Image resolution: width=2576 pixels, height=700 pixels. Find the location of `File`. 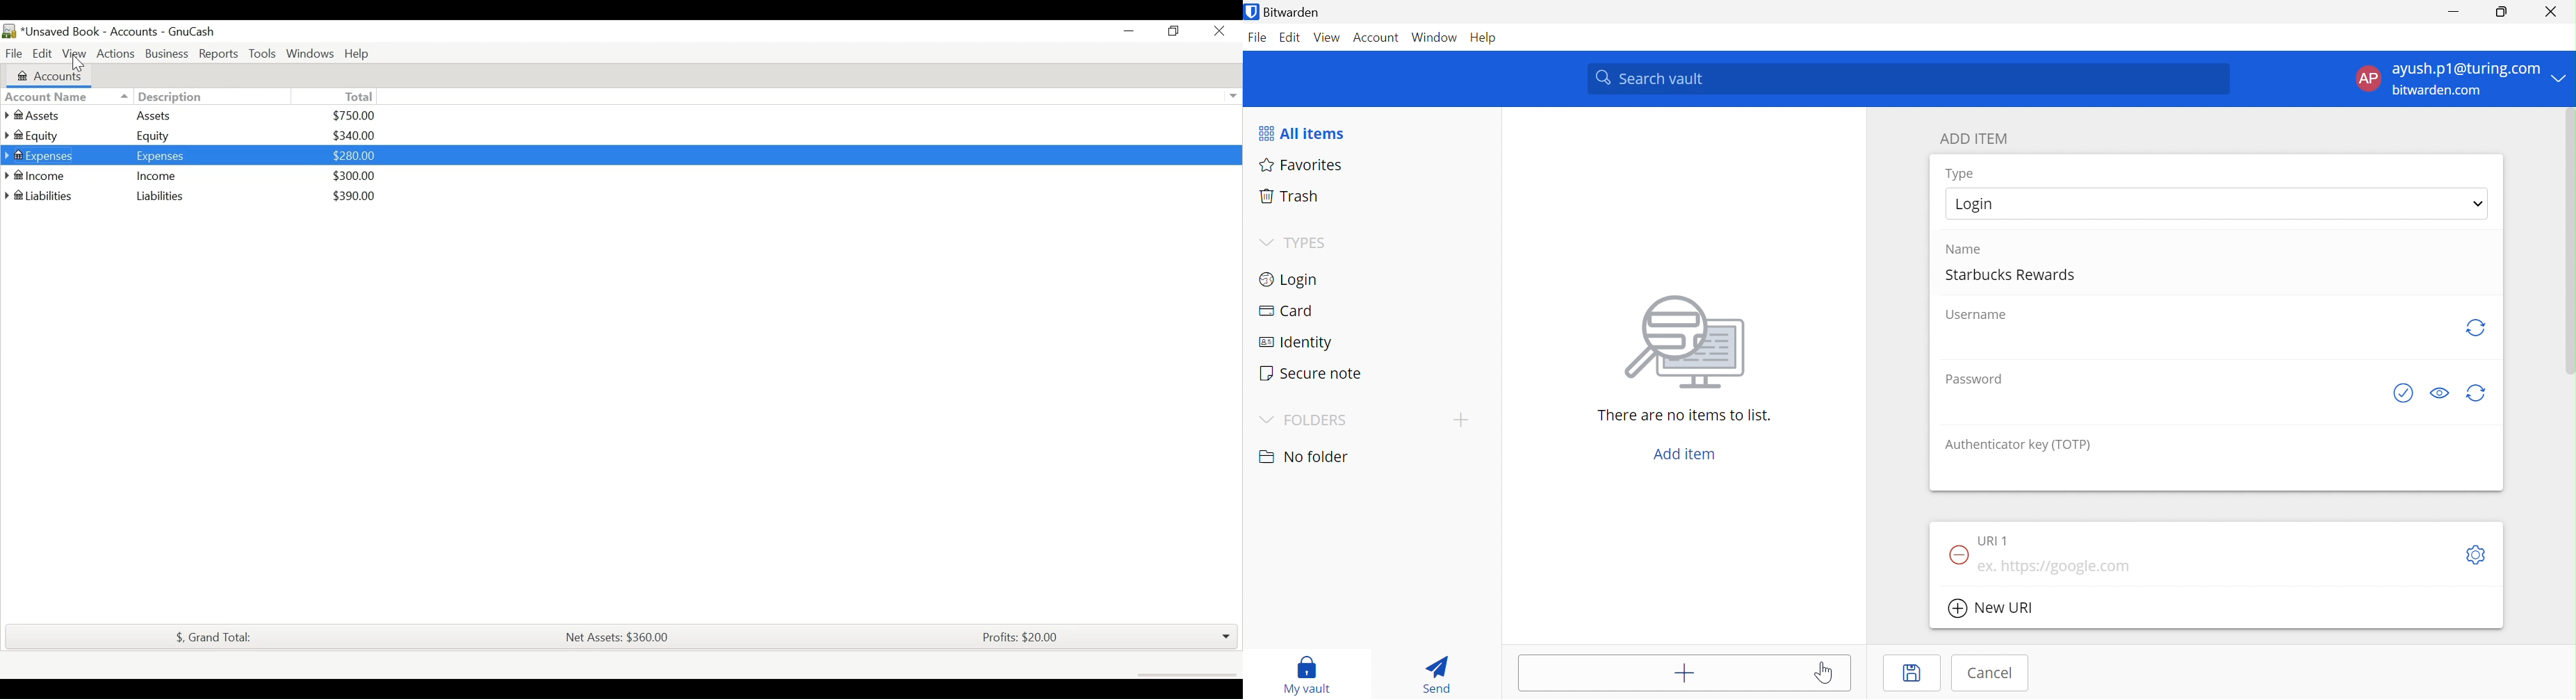

File is located at coordinates (13, 52).